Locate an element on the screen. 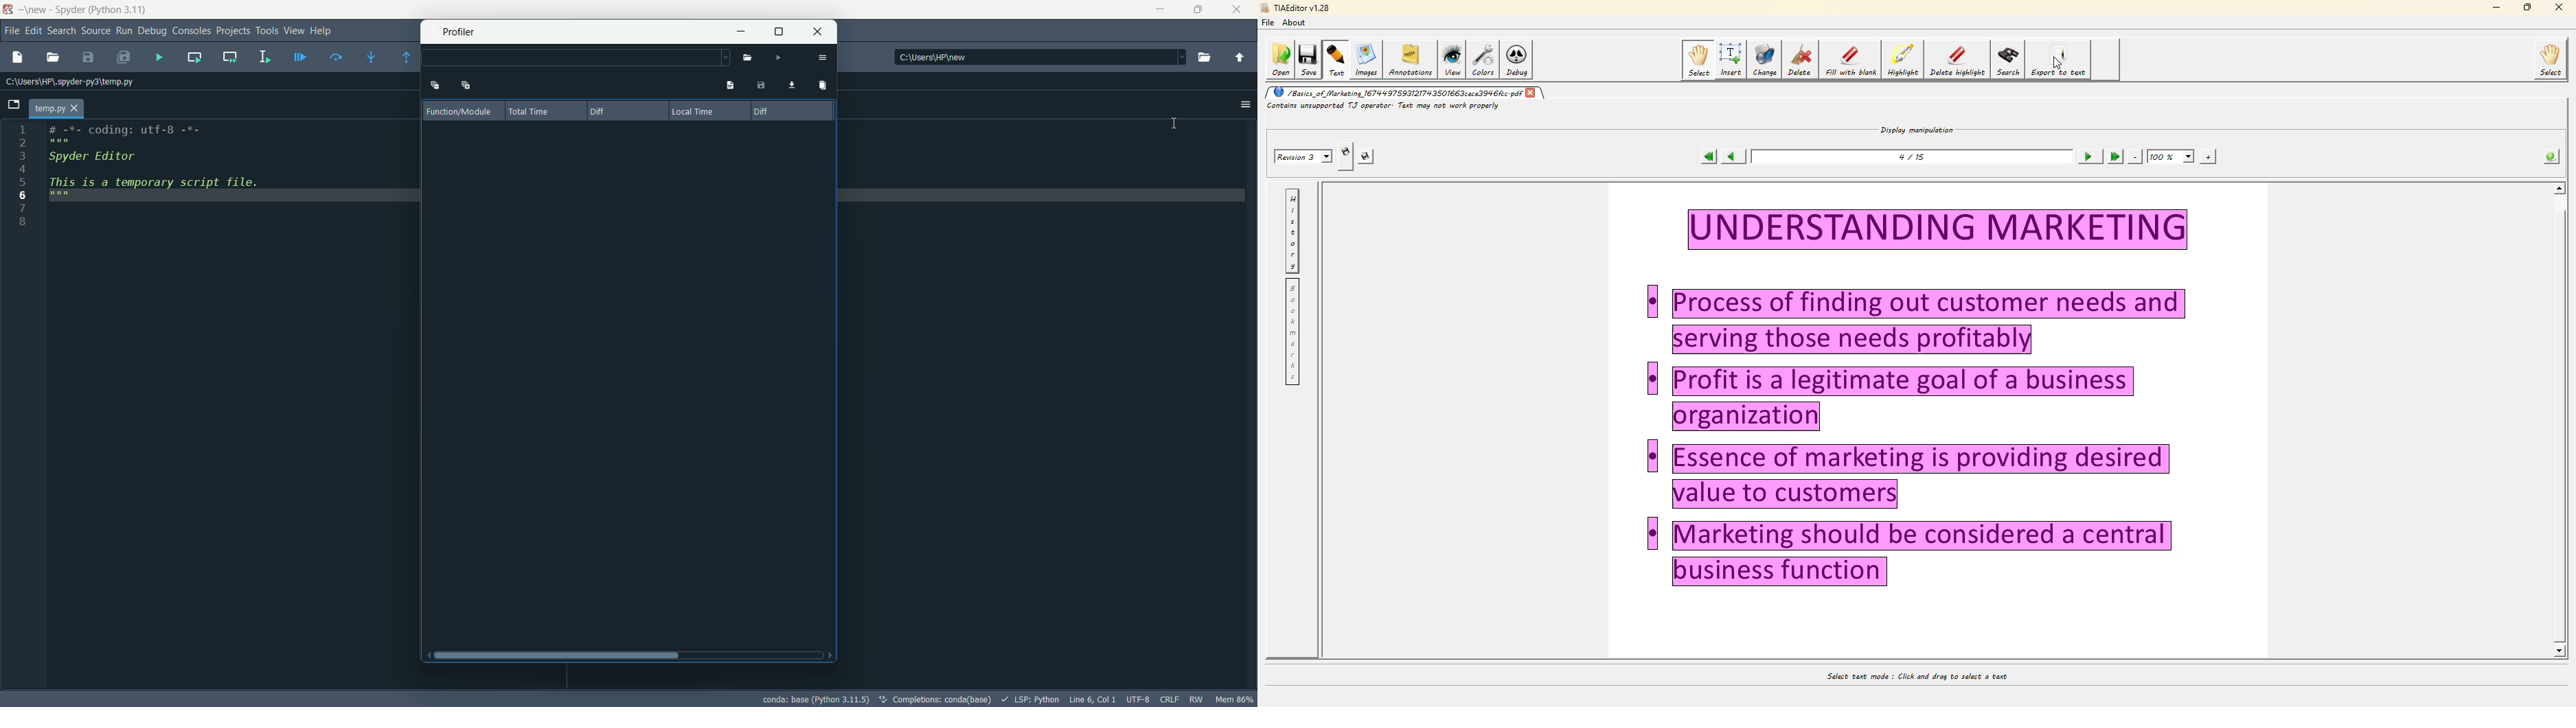  app icon is located at coordinates (10, 10).